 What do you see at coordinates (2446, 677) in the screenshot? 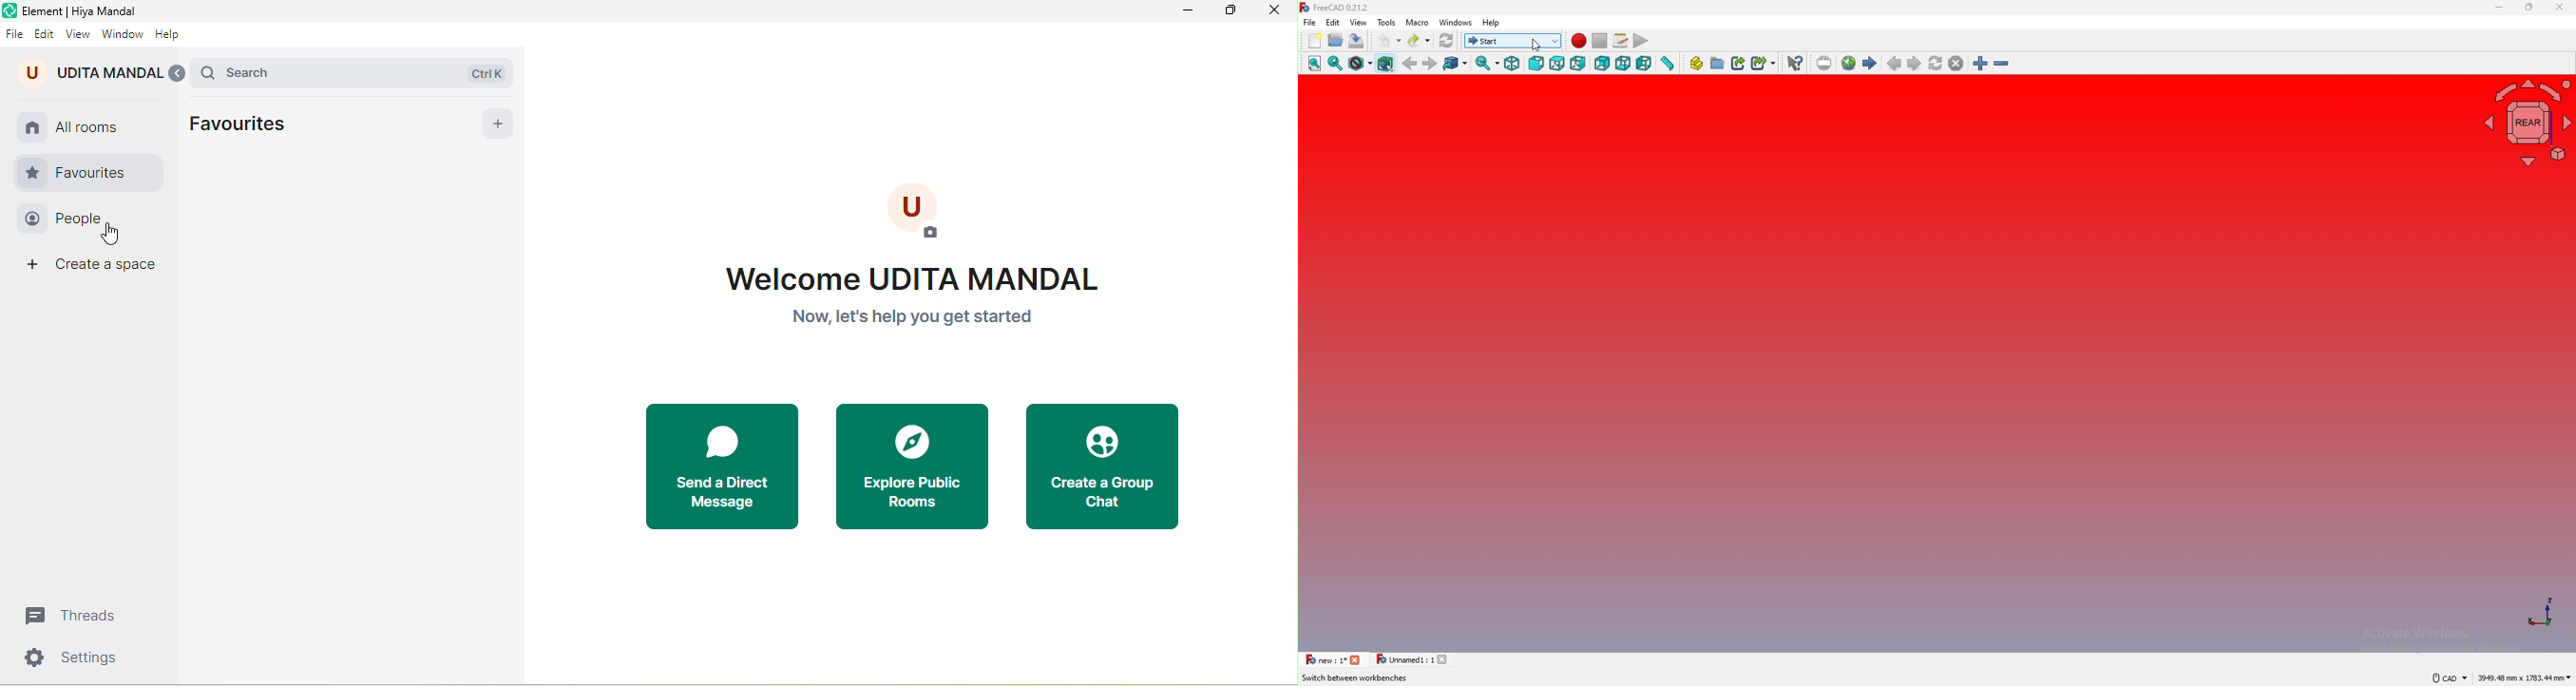
I see `CAD` at bounding box center [2446, 677].